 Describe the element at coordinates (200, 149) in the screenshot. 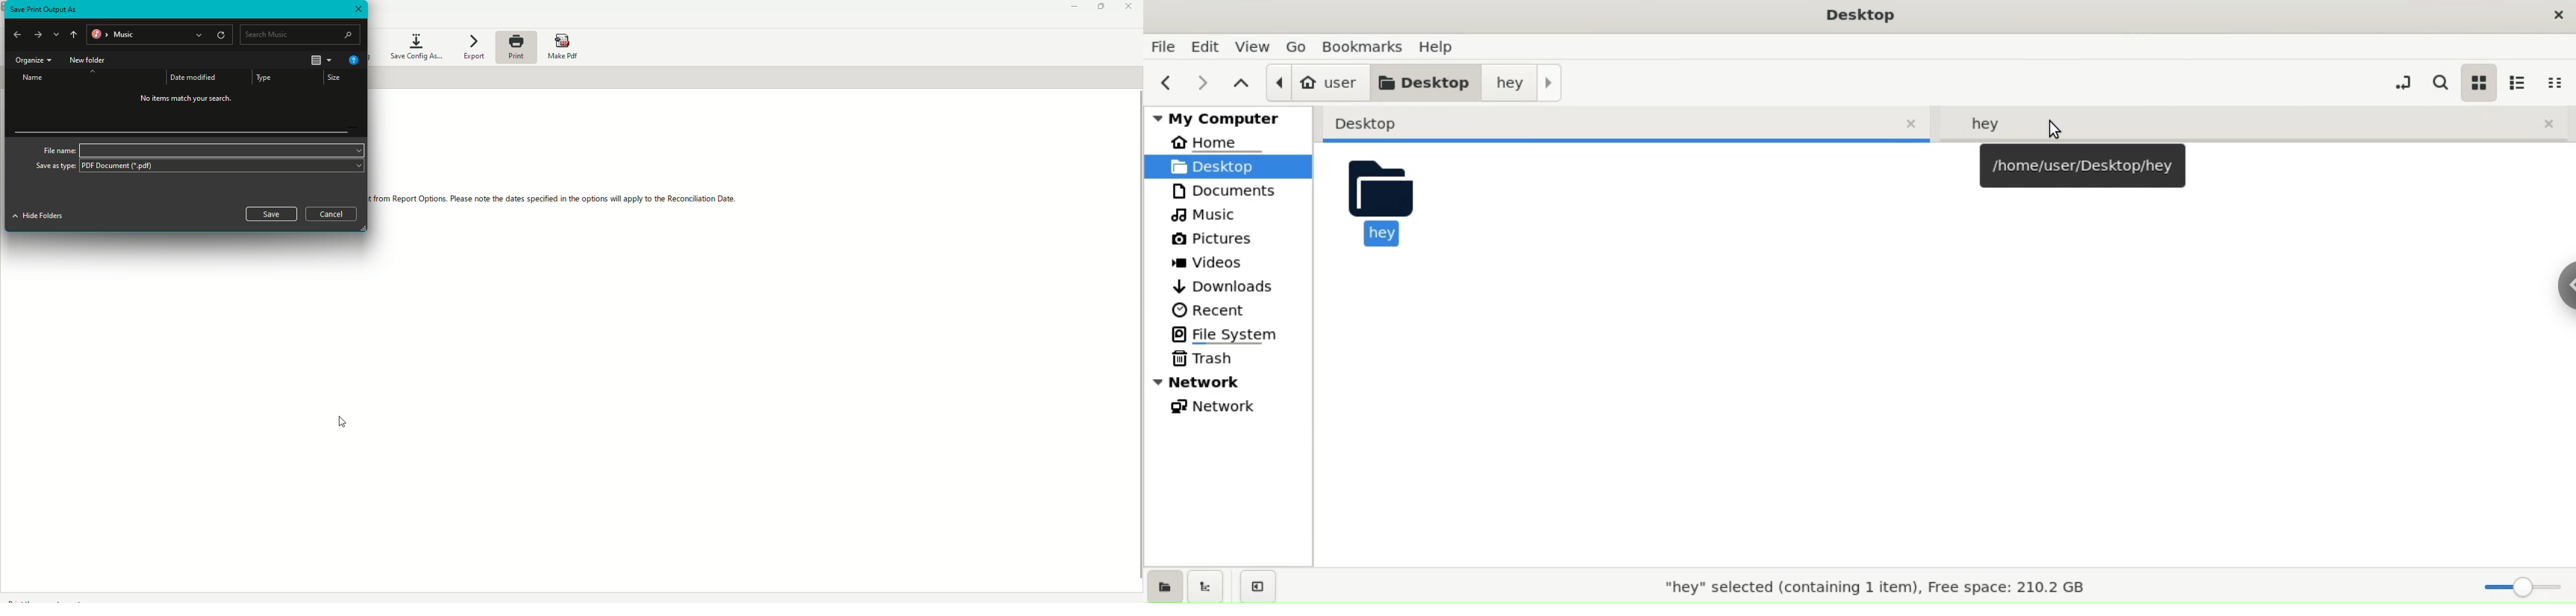

I see `File name` at that location.